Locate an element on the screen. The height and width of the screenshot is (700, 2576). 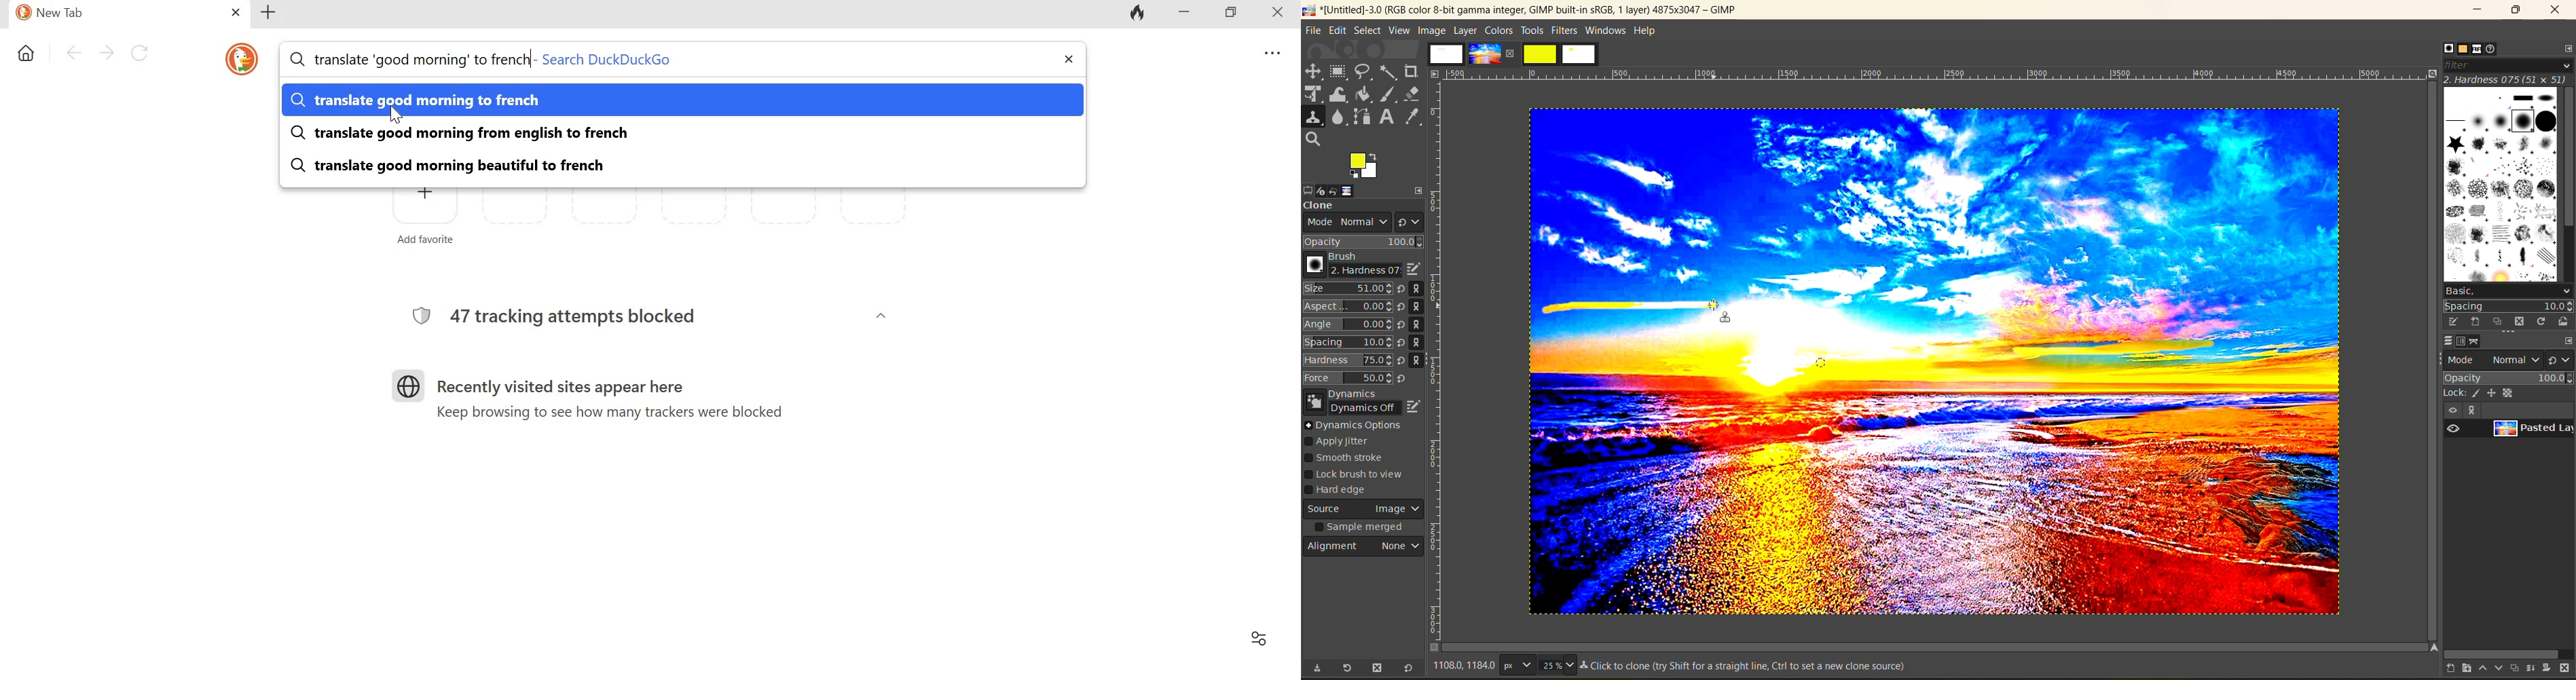
lock brush to view is located at coordinates (1360, 475).